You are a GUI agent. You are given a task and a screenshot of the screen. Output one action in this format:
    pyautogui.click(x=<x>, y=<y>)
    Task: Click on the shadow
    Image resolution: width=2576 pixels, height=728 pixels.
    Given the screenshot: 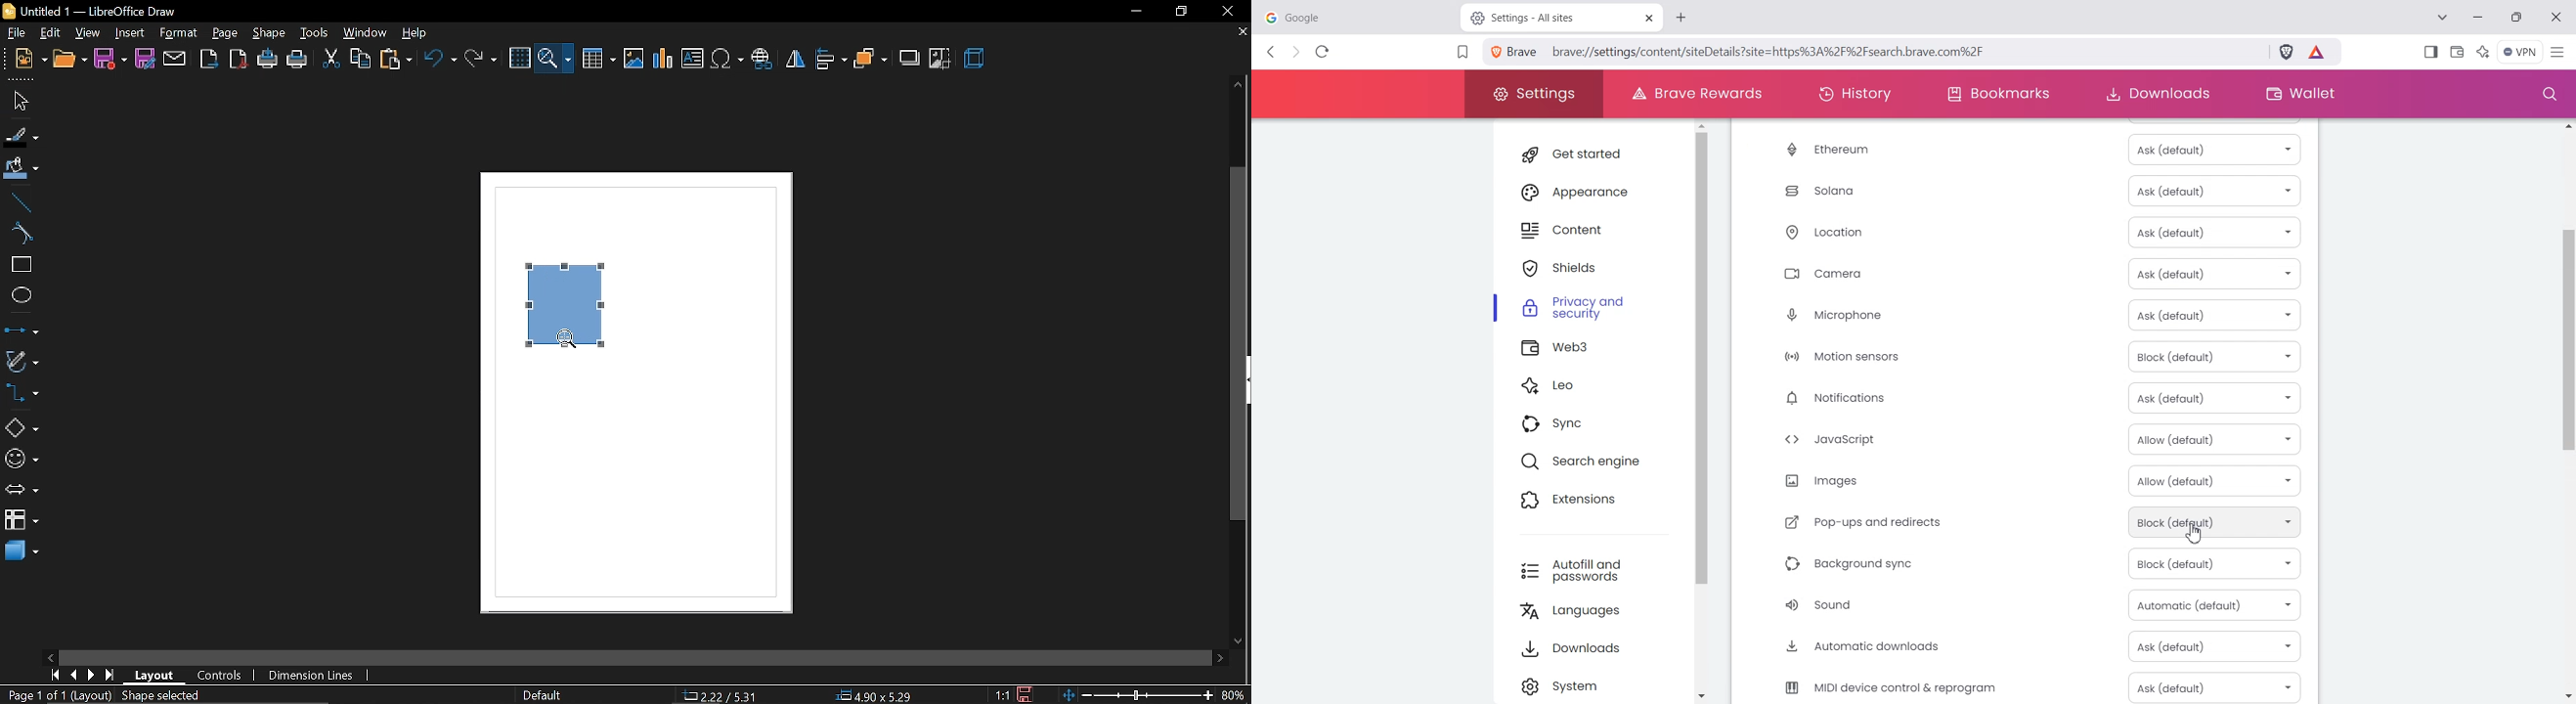 What is the action you would take?
    pyautogui.click(x=910, y=61)
    